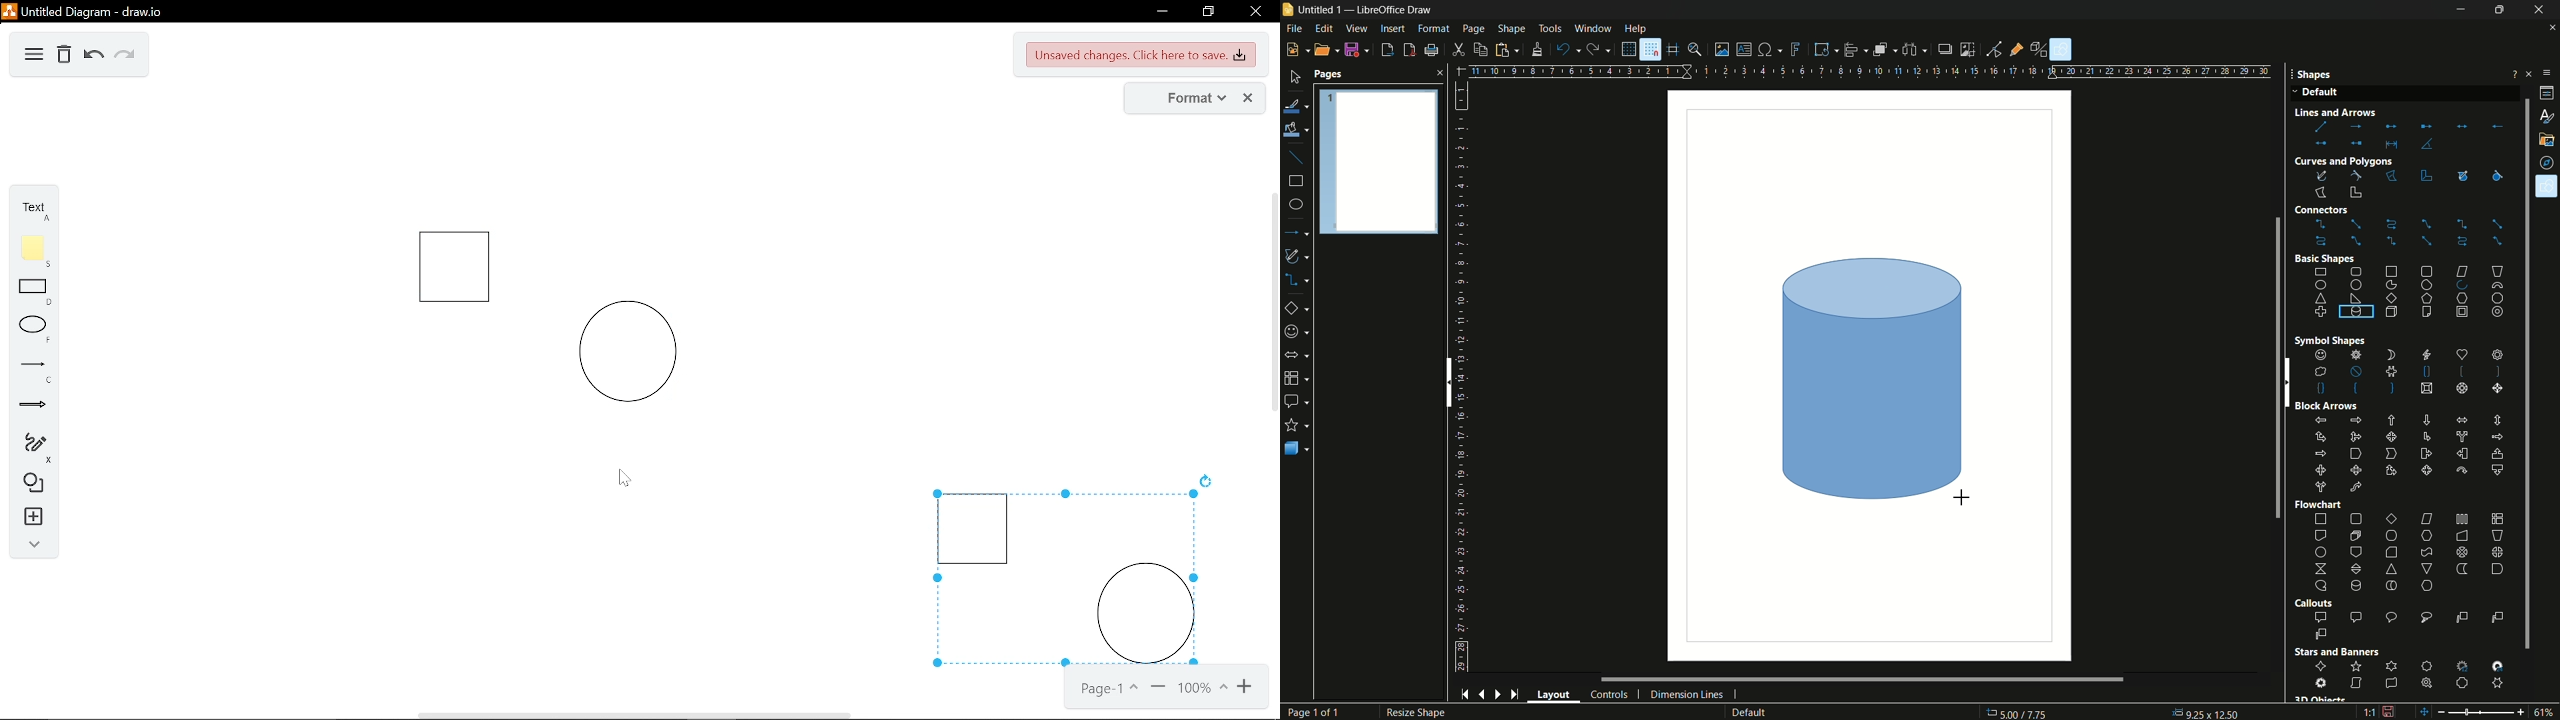  What do you see at coordinates (1465, 377) in the screenshot?
I see `length measuring scale` at bounding box center [1465, 377].